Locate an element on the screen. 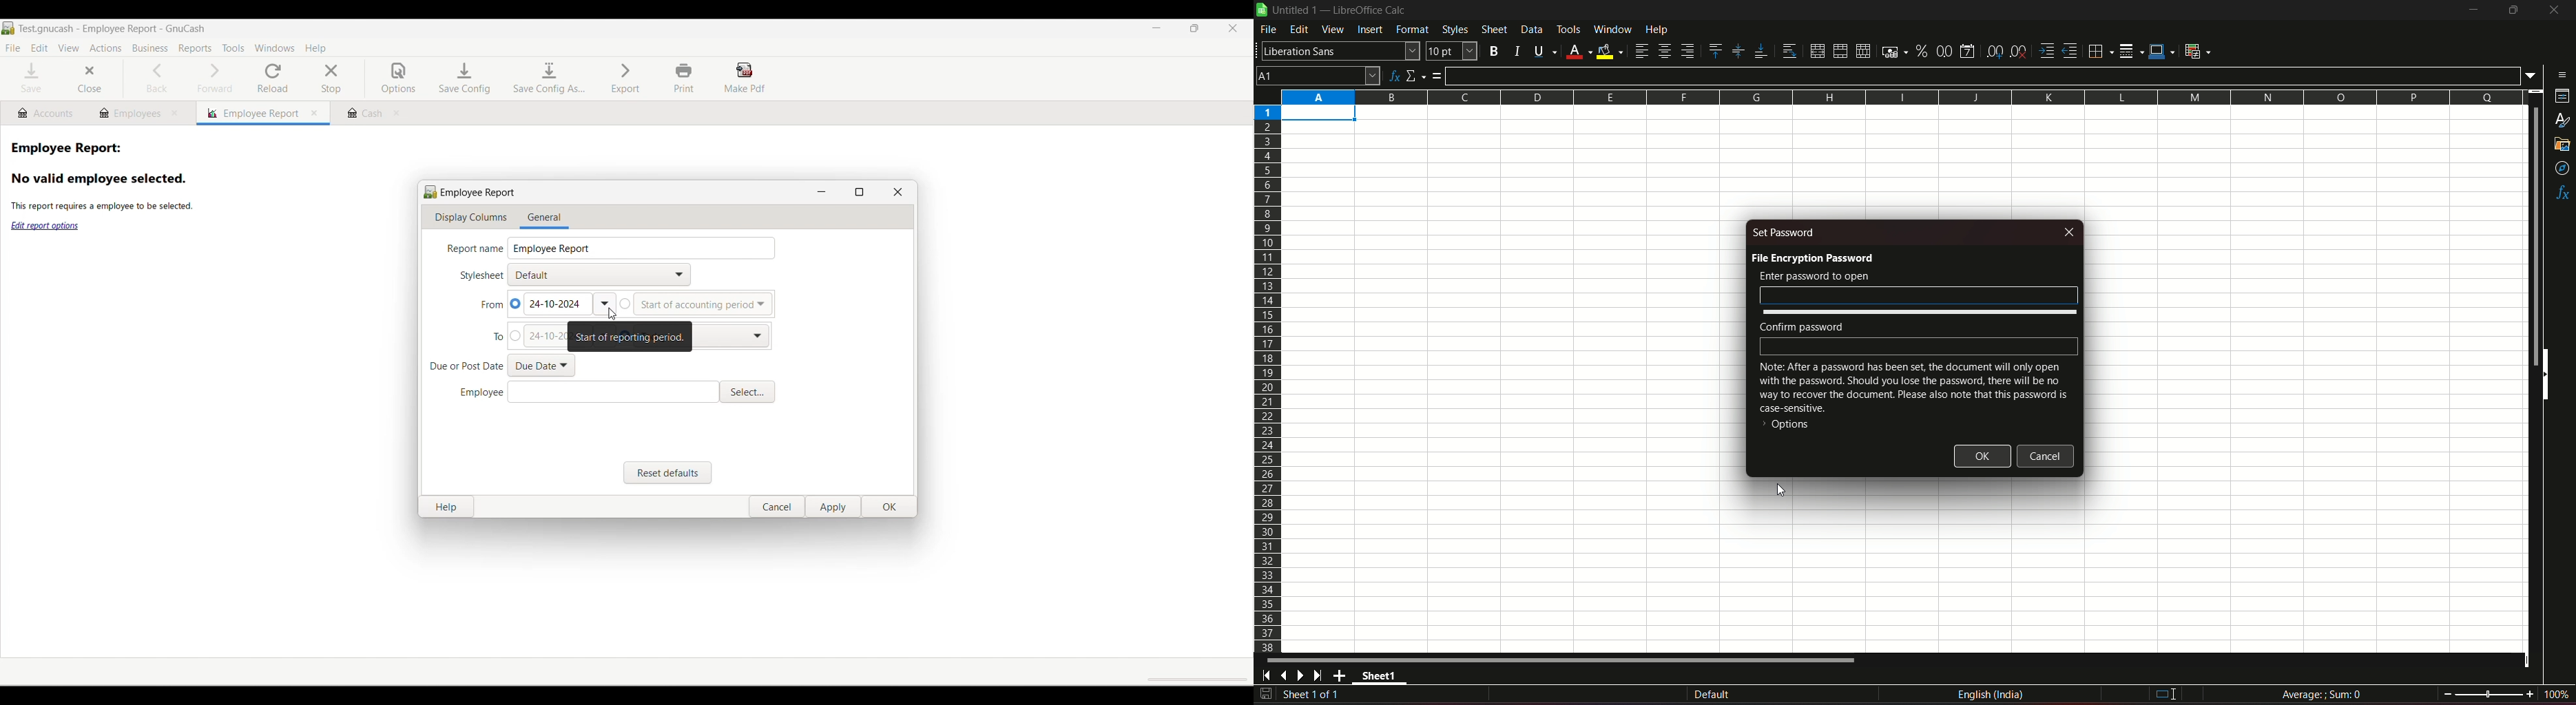 The image size is (2576, 728). untitled 1- libreoffice calc is located at coordinates (1342, 11).